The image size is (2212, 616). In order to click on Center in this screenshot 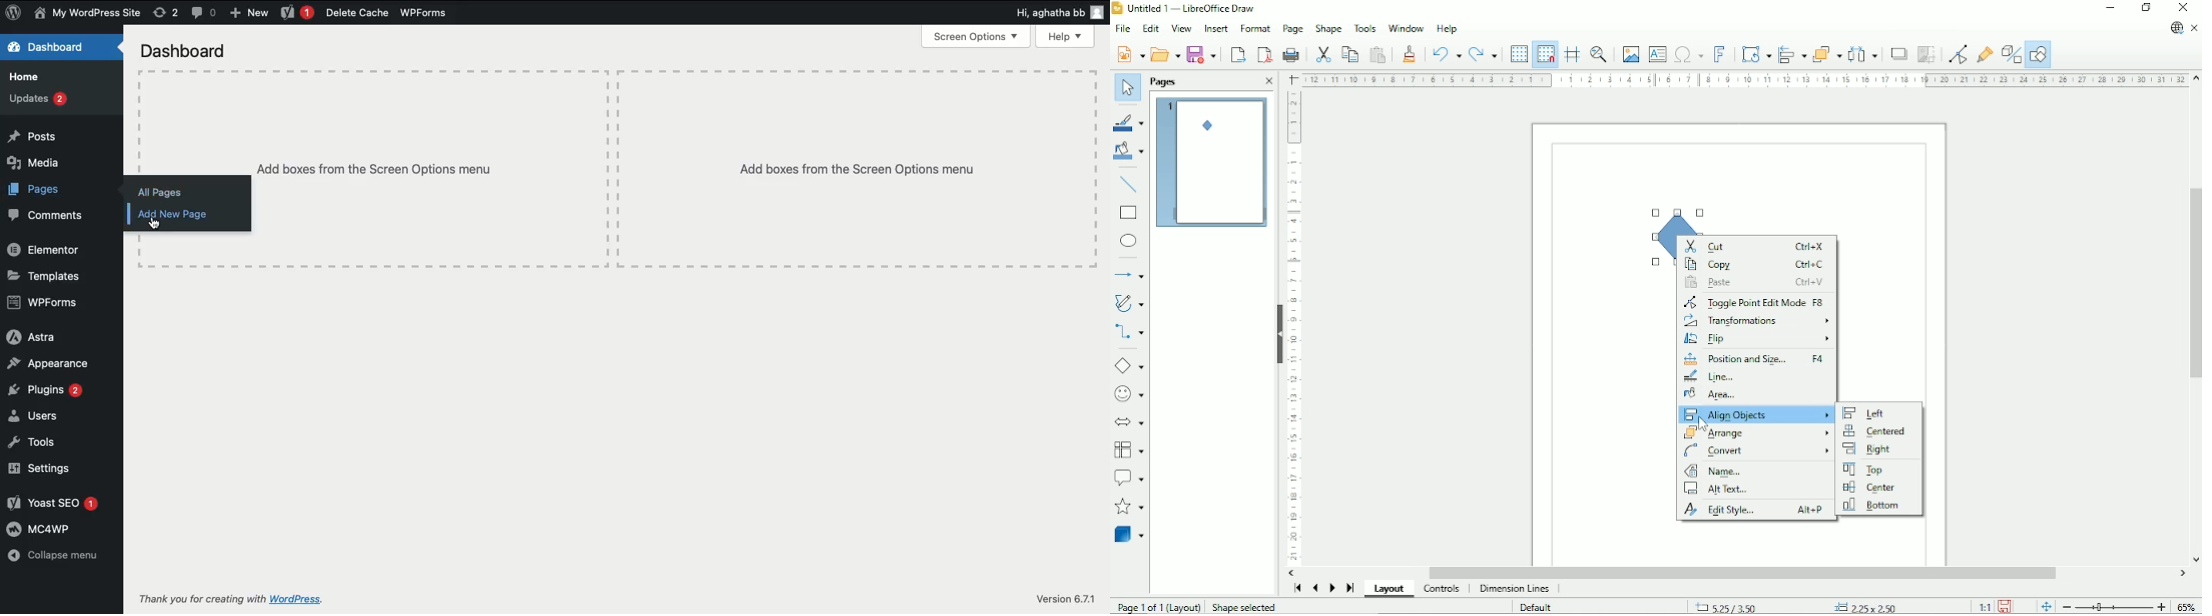, I will do `click(1872, 487)`.